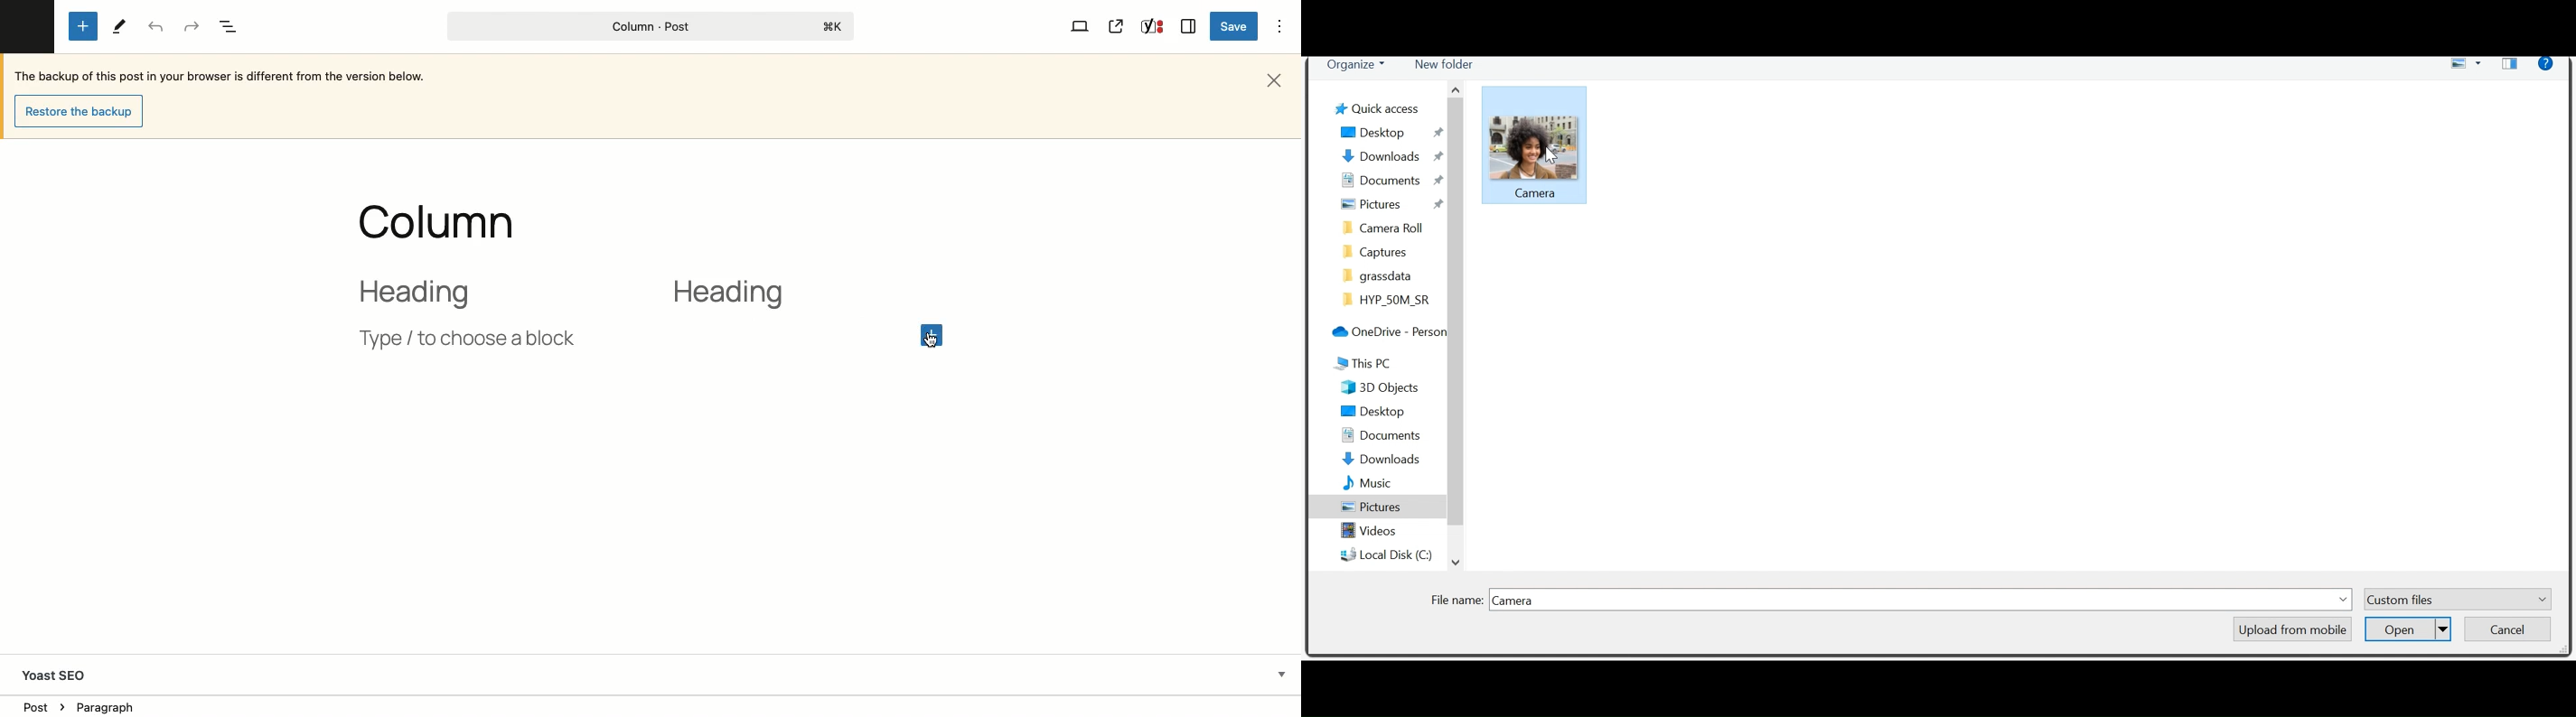 The height and width of the screenshot is (728, 2576). Describe the element at coordinates (2507, 65) in the screenshot. I see `Show your preview pane` at that location.